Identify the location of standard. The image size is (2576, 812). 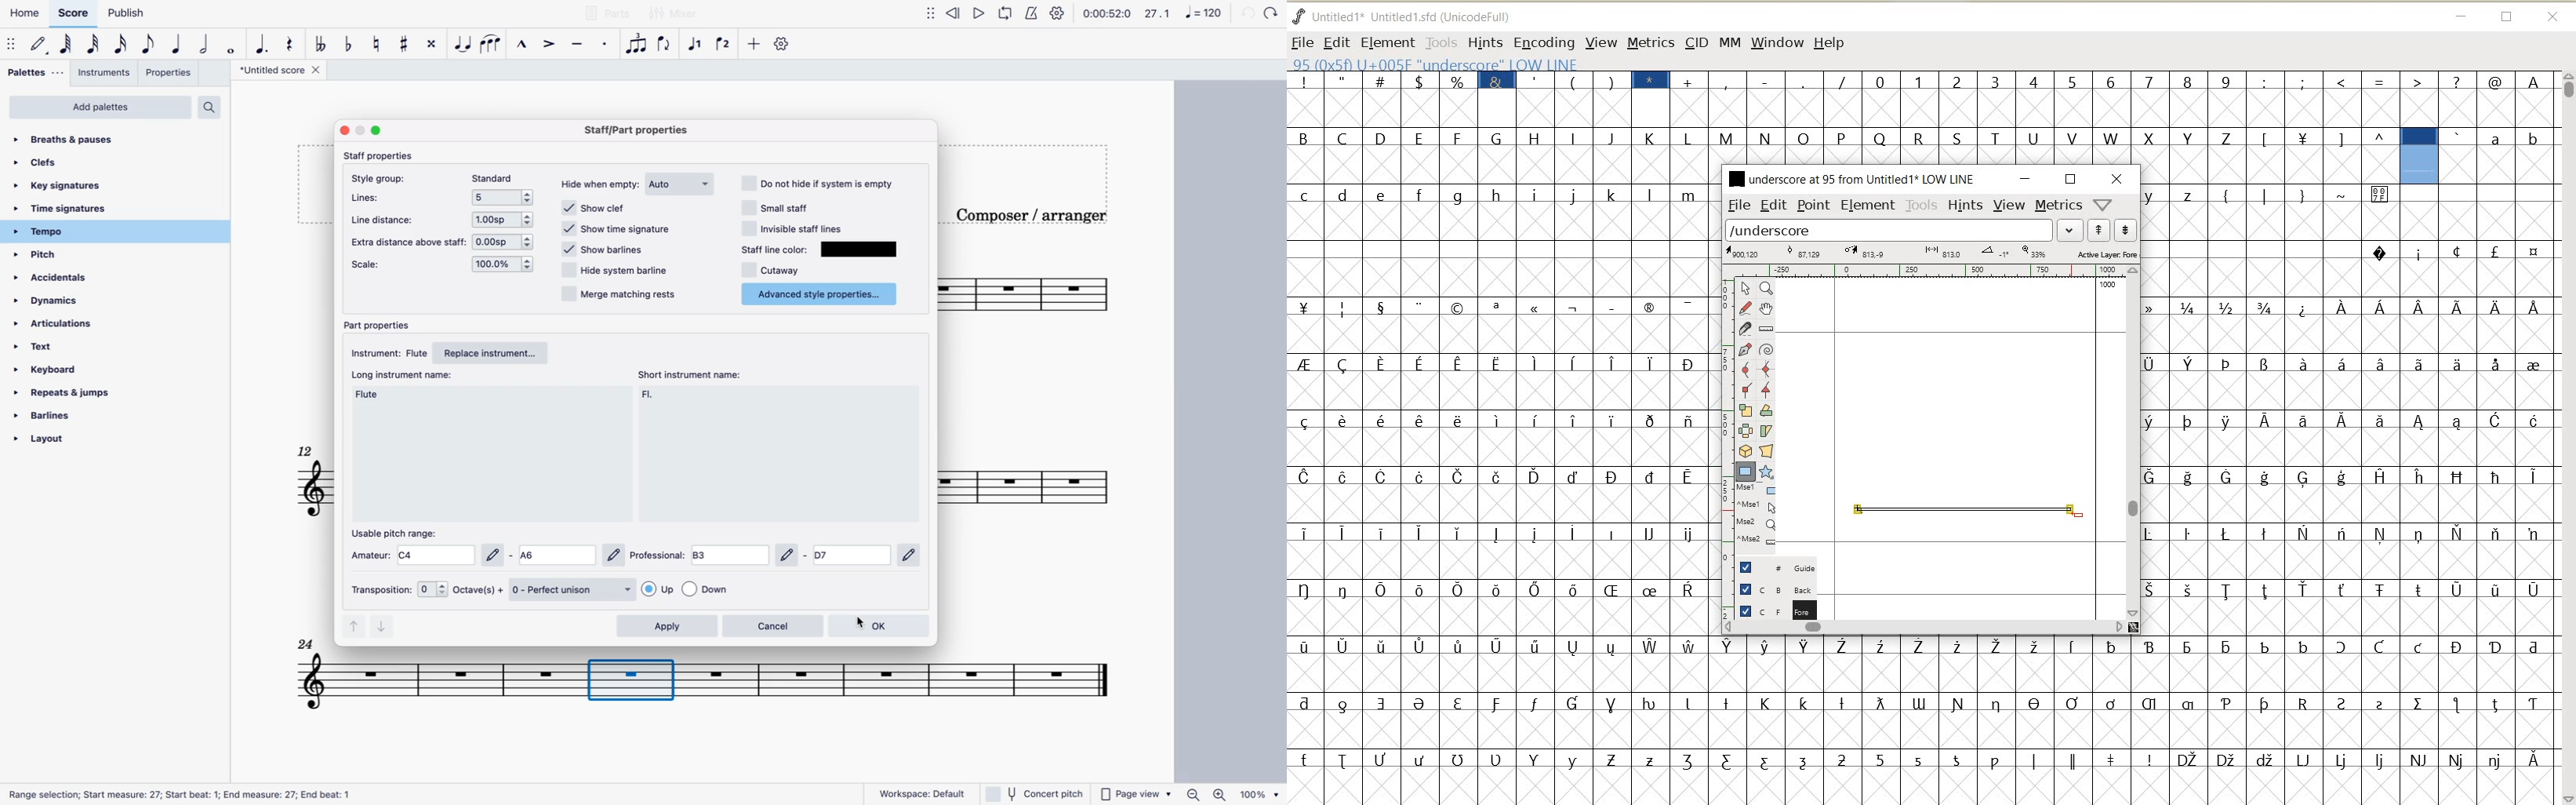
(493, 176).